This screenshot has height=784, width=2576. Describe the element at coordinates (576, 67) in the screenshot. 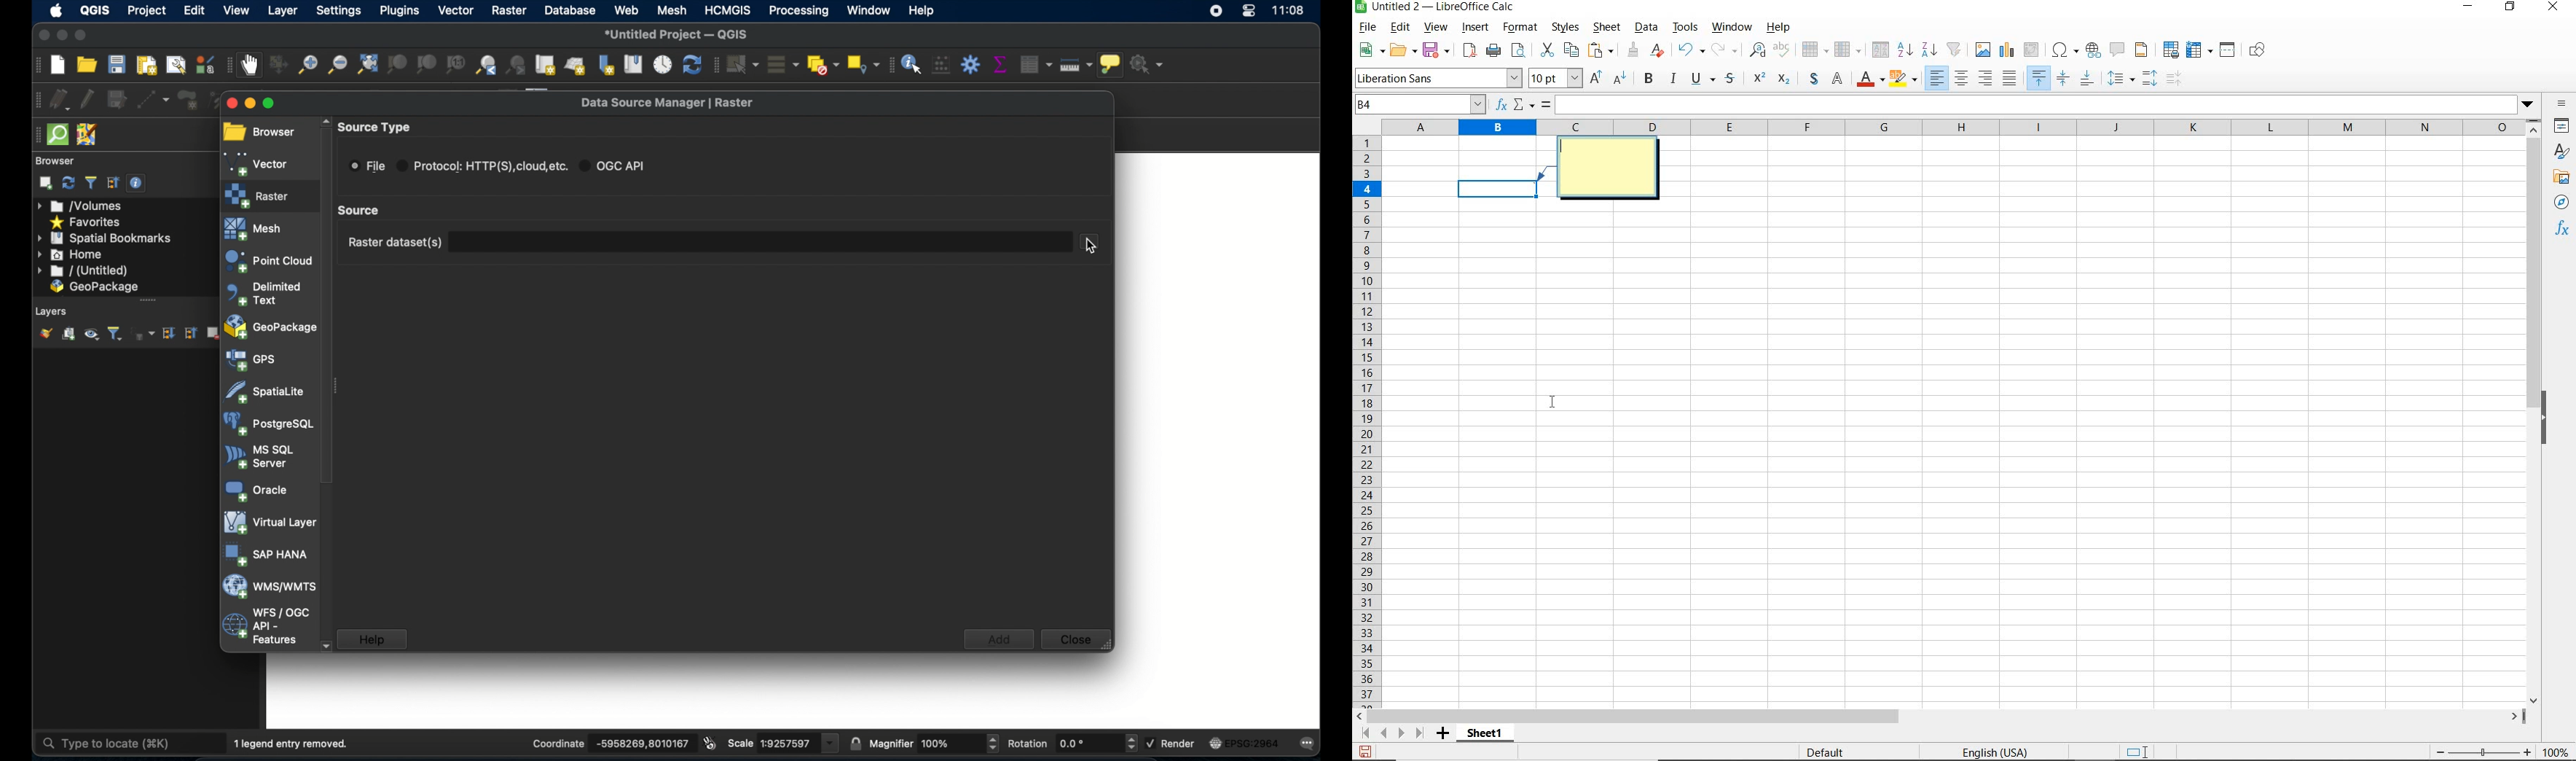

I see `new 3d map view` at that location.